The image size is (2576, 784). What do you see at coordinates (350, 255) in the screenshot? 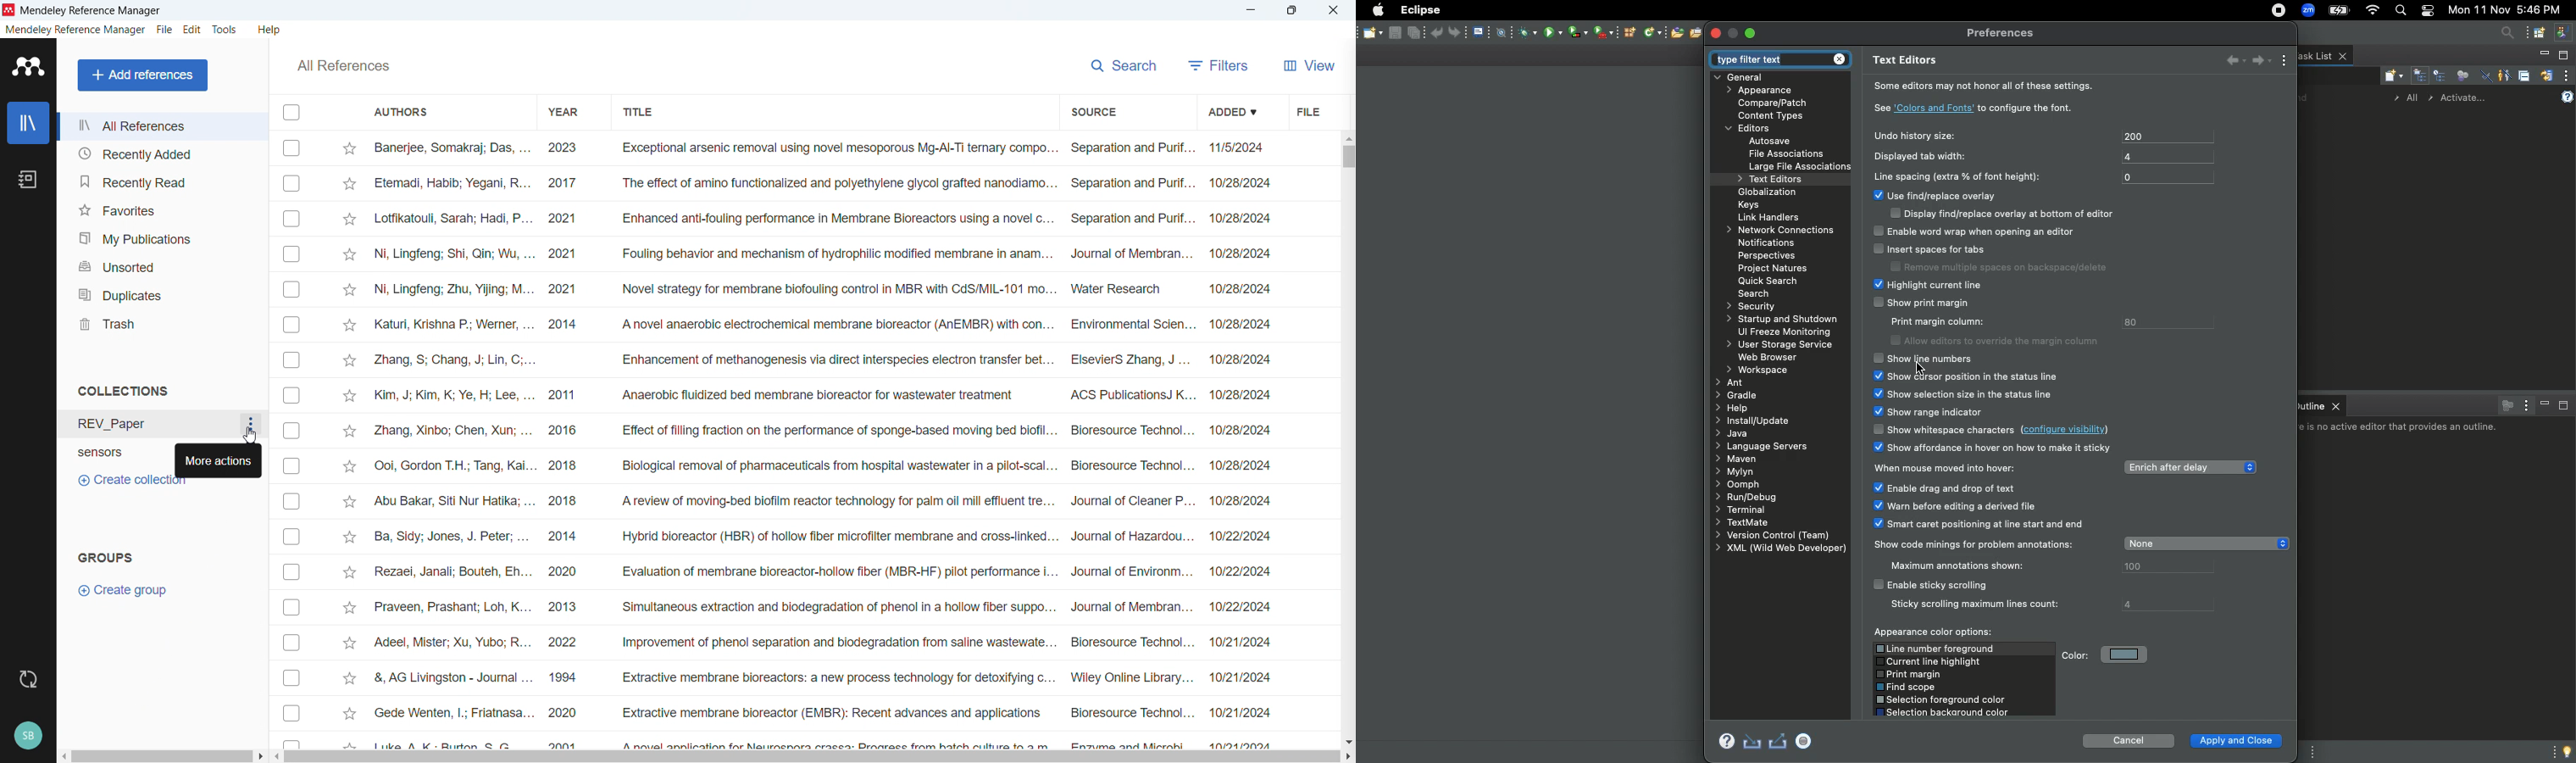
I see `Star mark respective publication` at bounding box center [350, 255].